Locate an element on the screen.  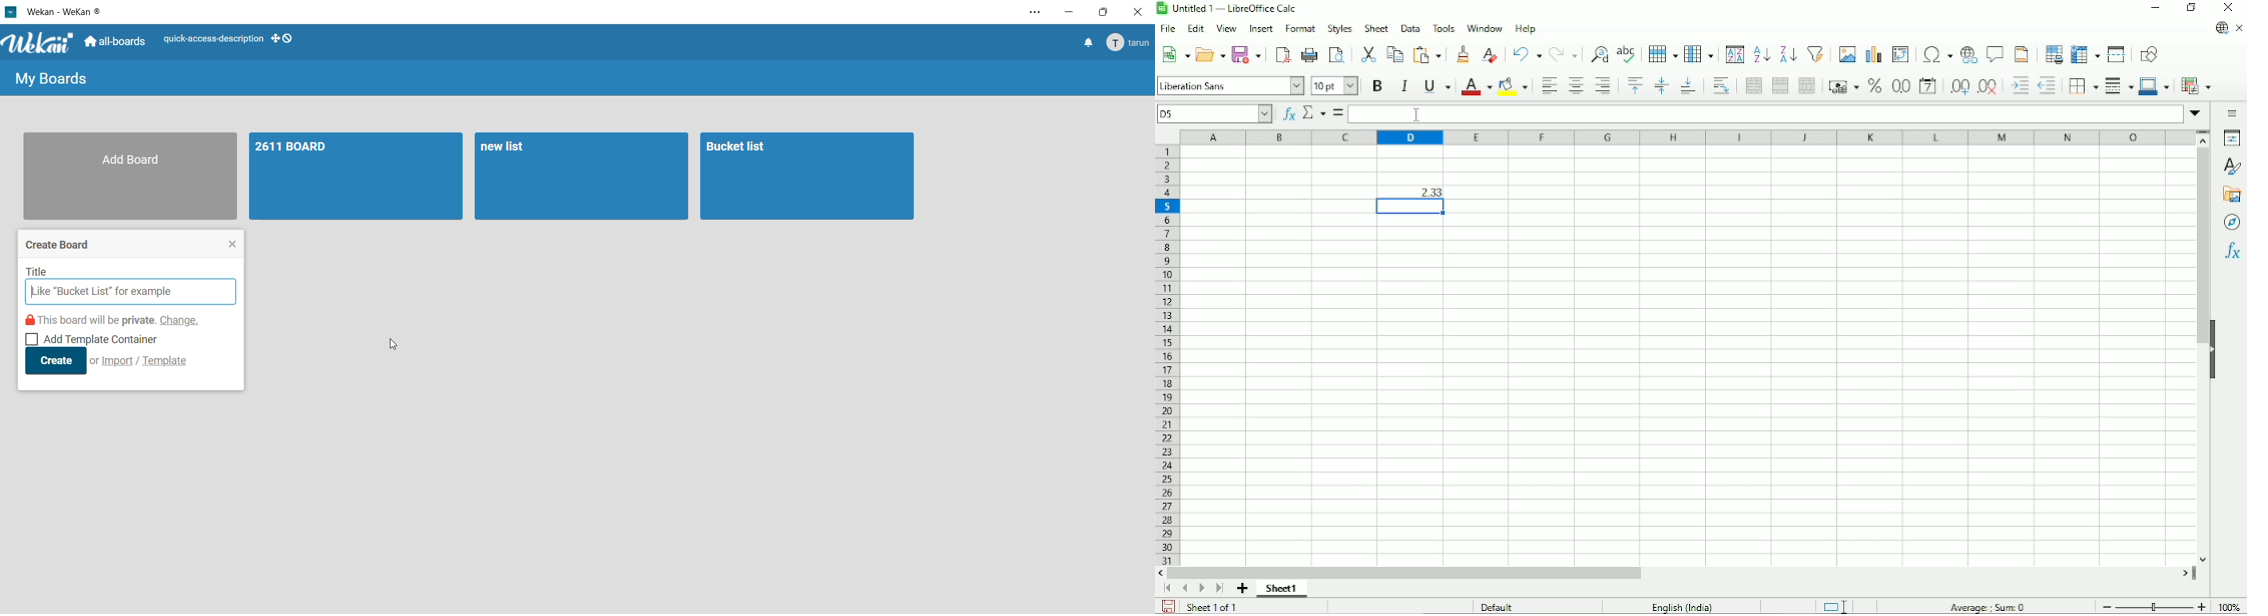
Functions is located at coordinates (2232, 251).